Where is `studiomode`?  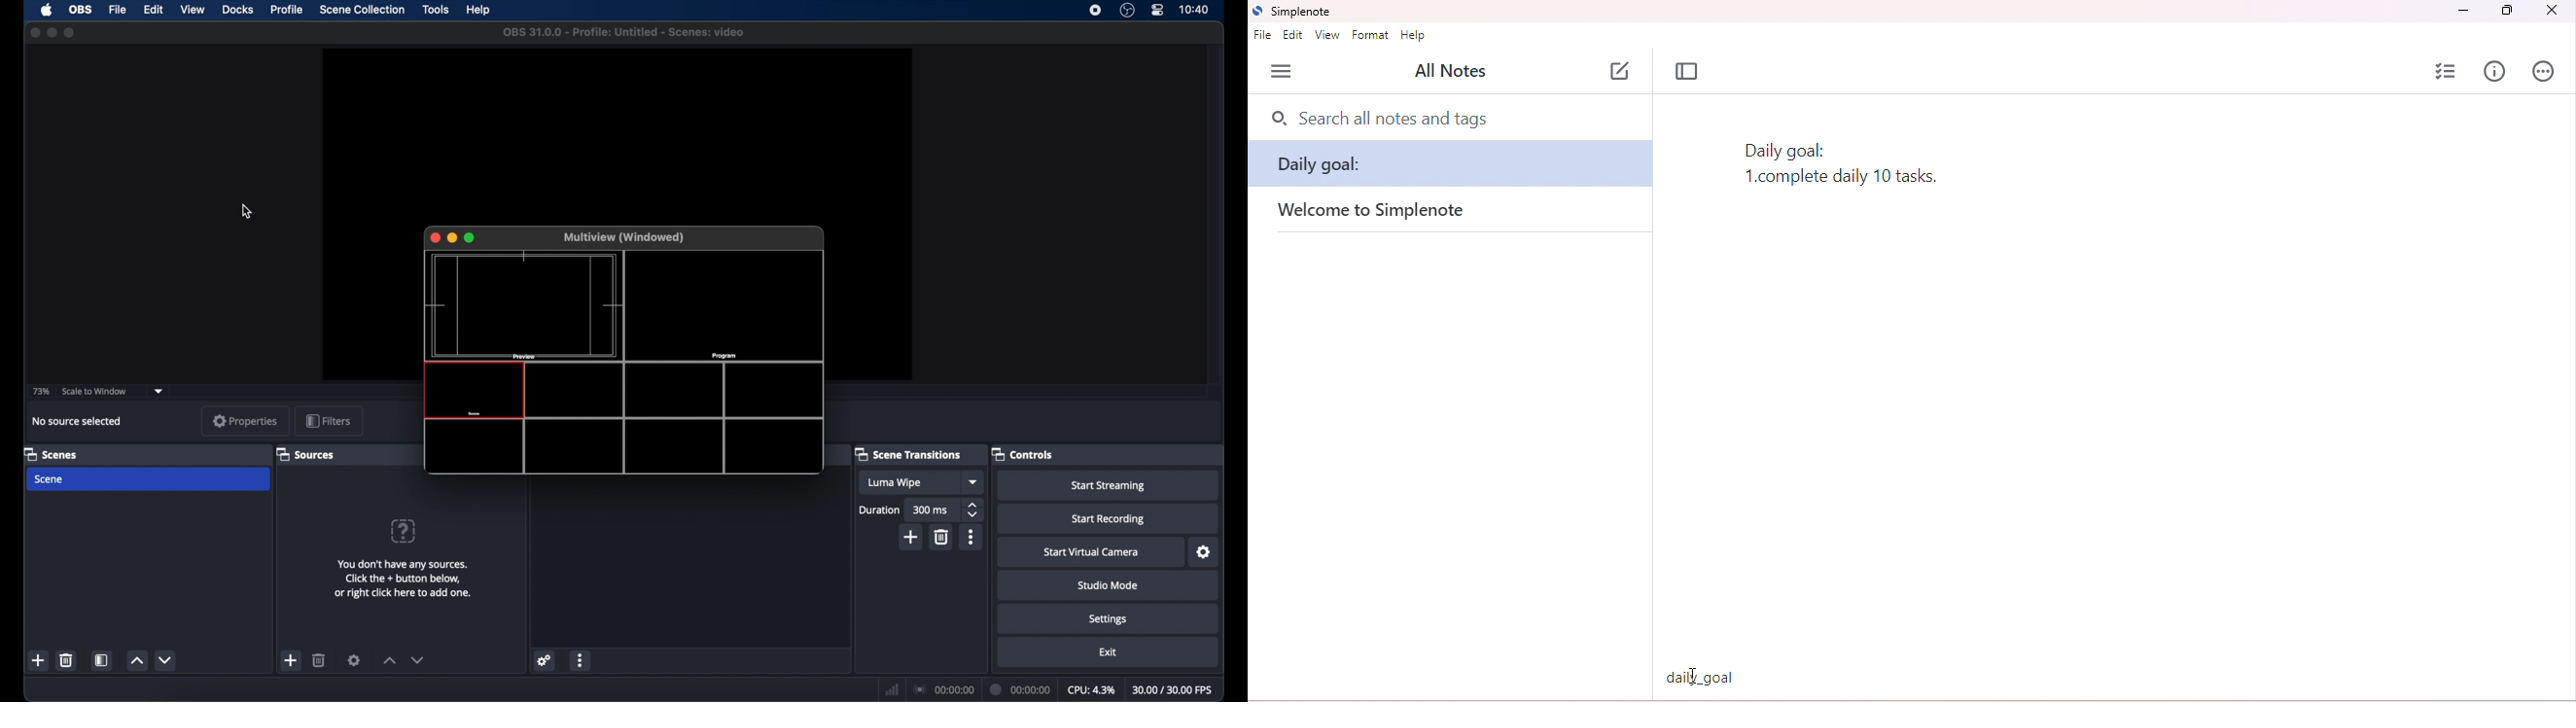 studiomode is located at coordinates (1109, 585).